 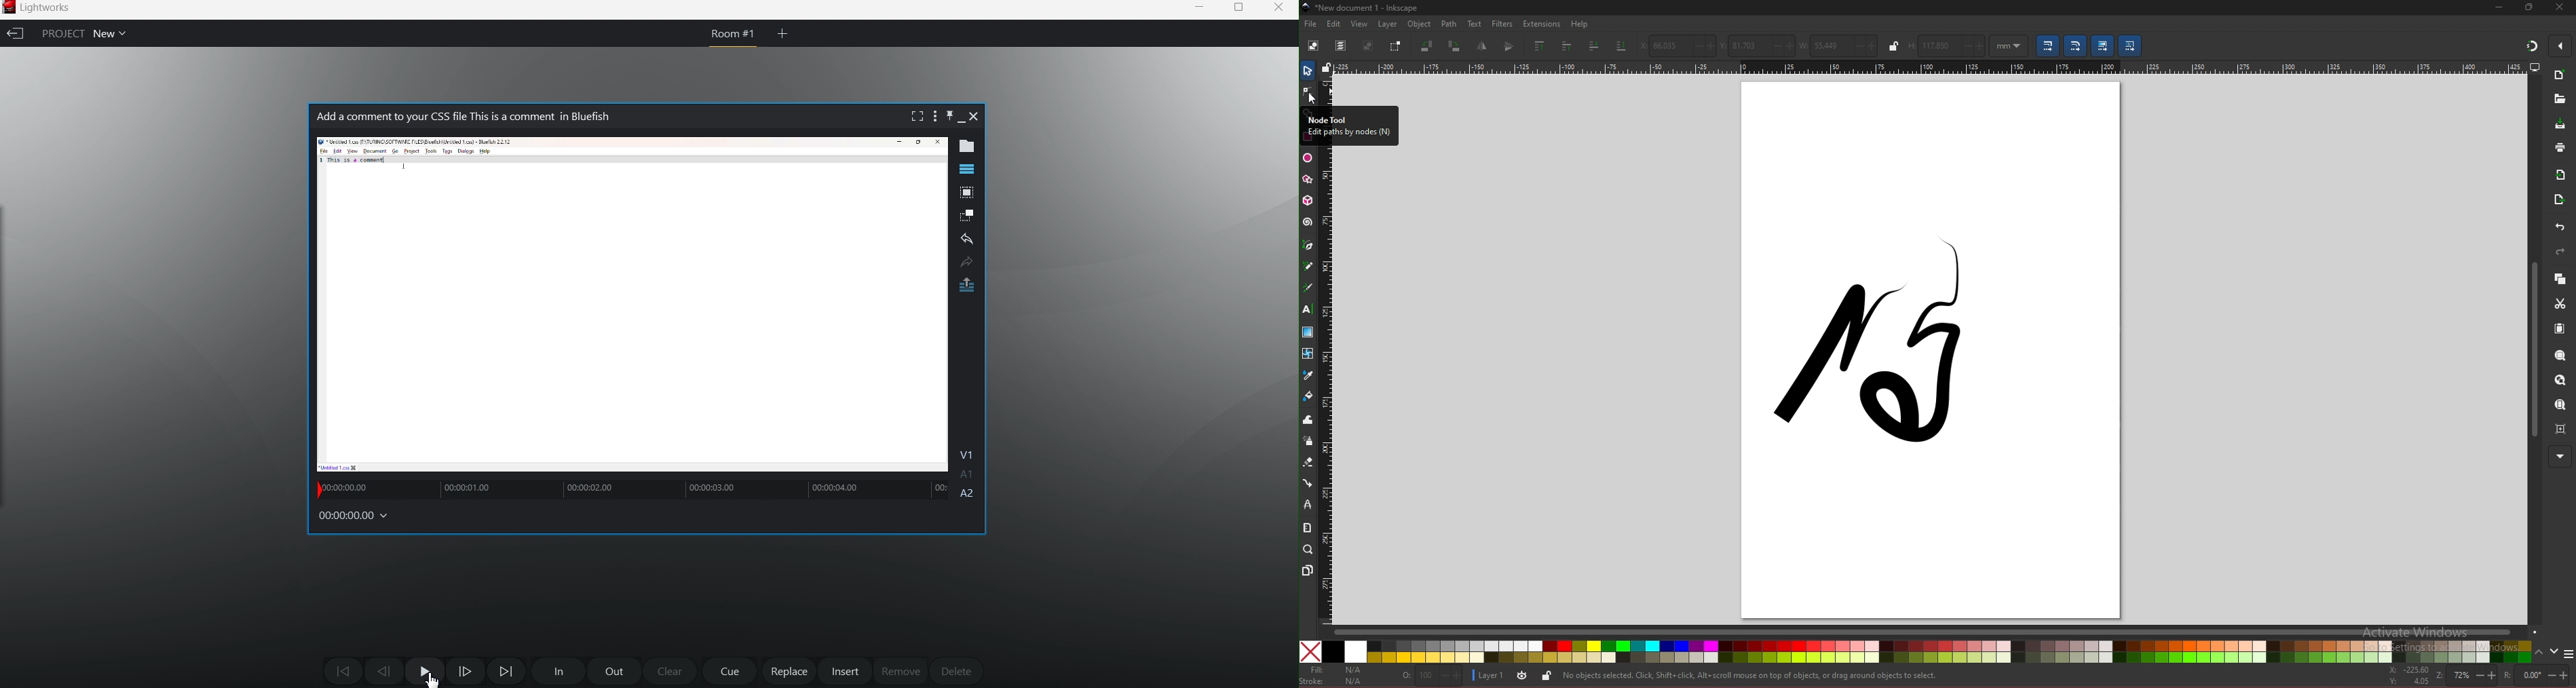 I want to click on more colors, so click(x=2569, y=652).